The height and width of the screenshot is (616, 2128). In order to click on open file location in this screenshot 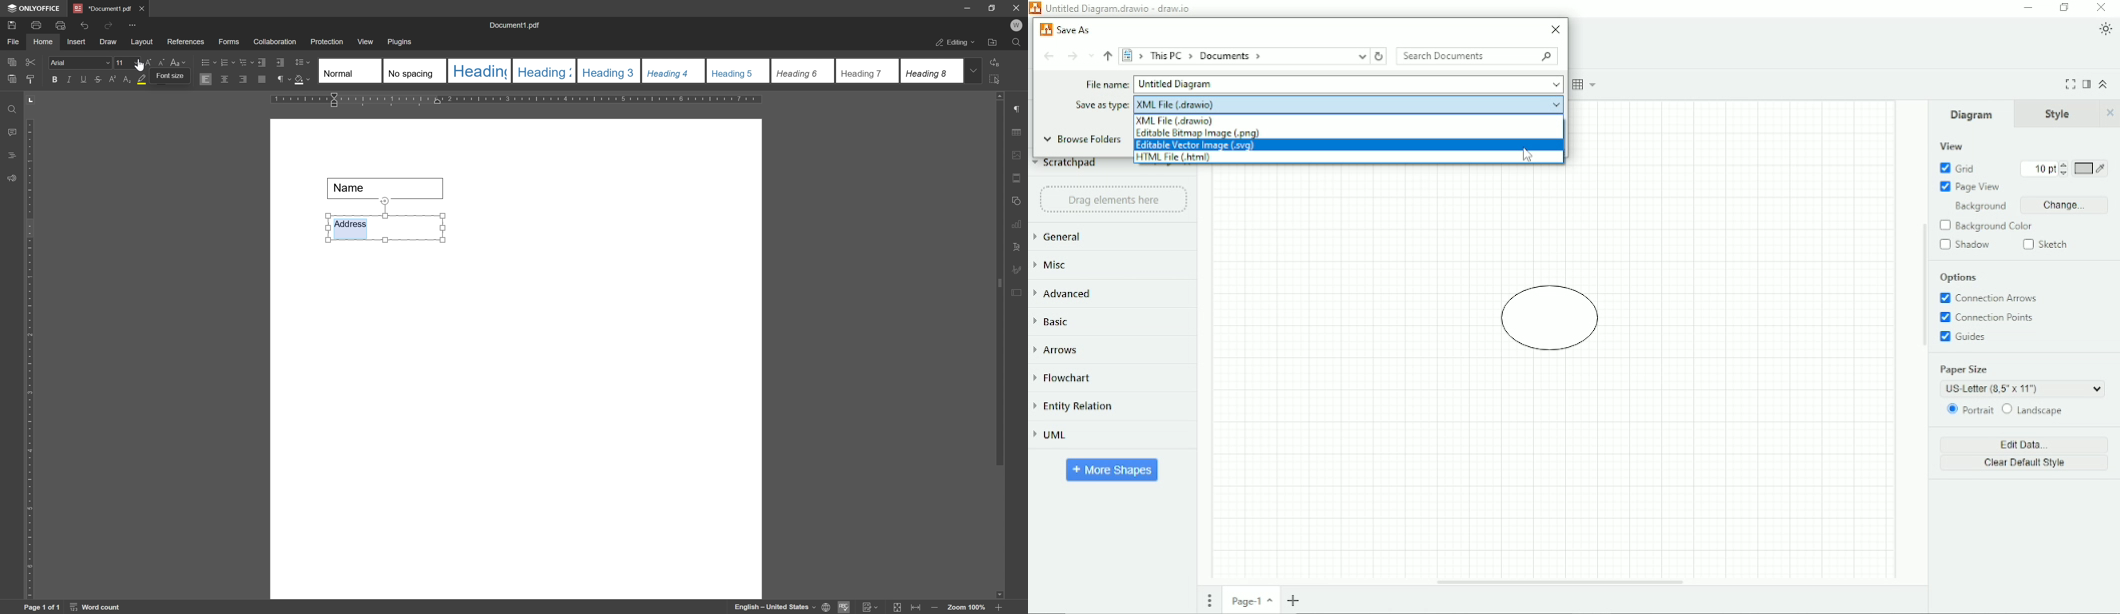, I will do `click(993, 43)`.